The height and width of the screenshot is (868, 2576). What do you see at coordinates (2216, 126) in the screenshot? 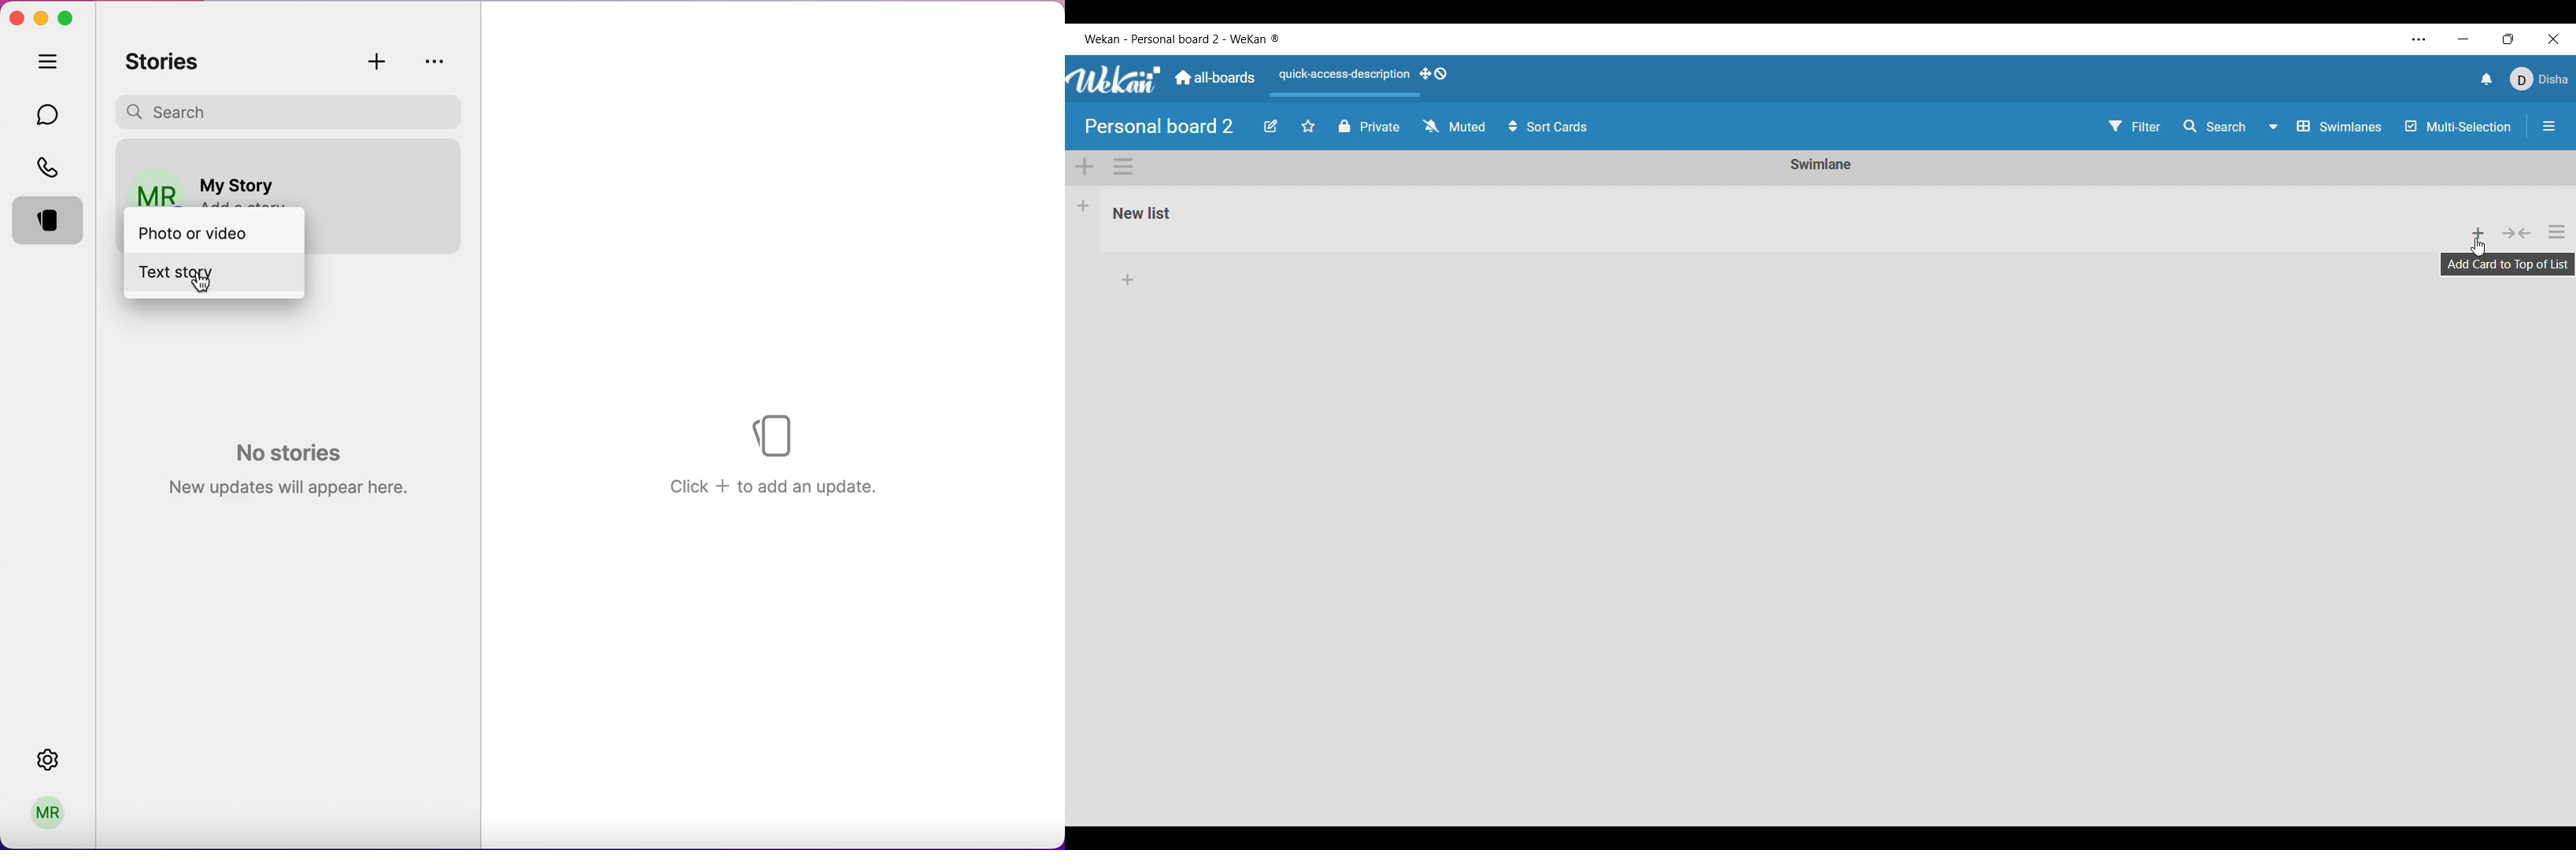
I see `Search` at bounding box center [2216, 126].